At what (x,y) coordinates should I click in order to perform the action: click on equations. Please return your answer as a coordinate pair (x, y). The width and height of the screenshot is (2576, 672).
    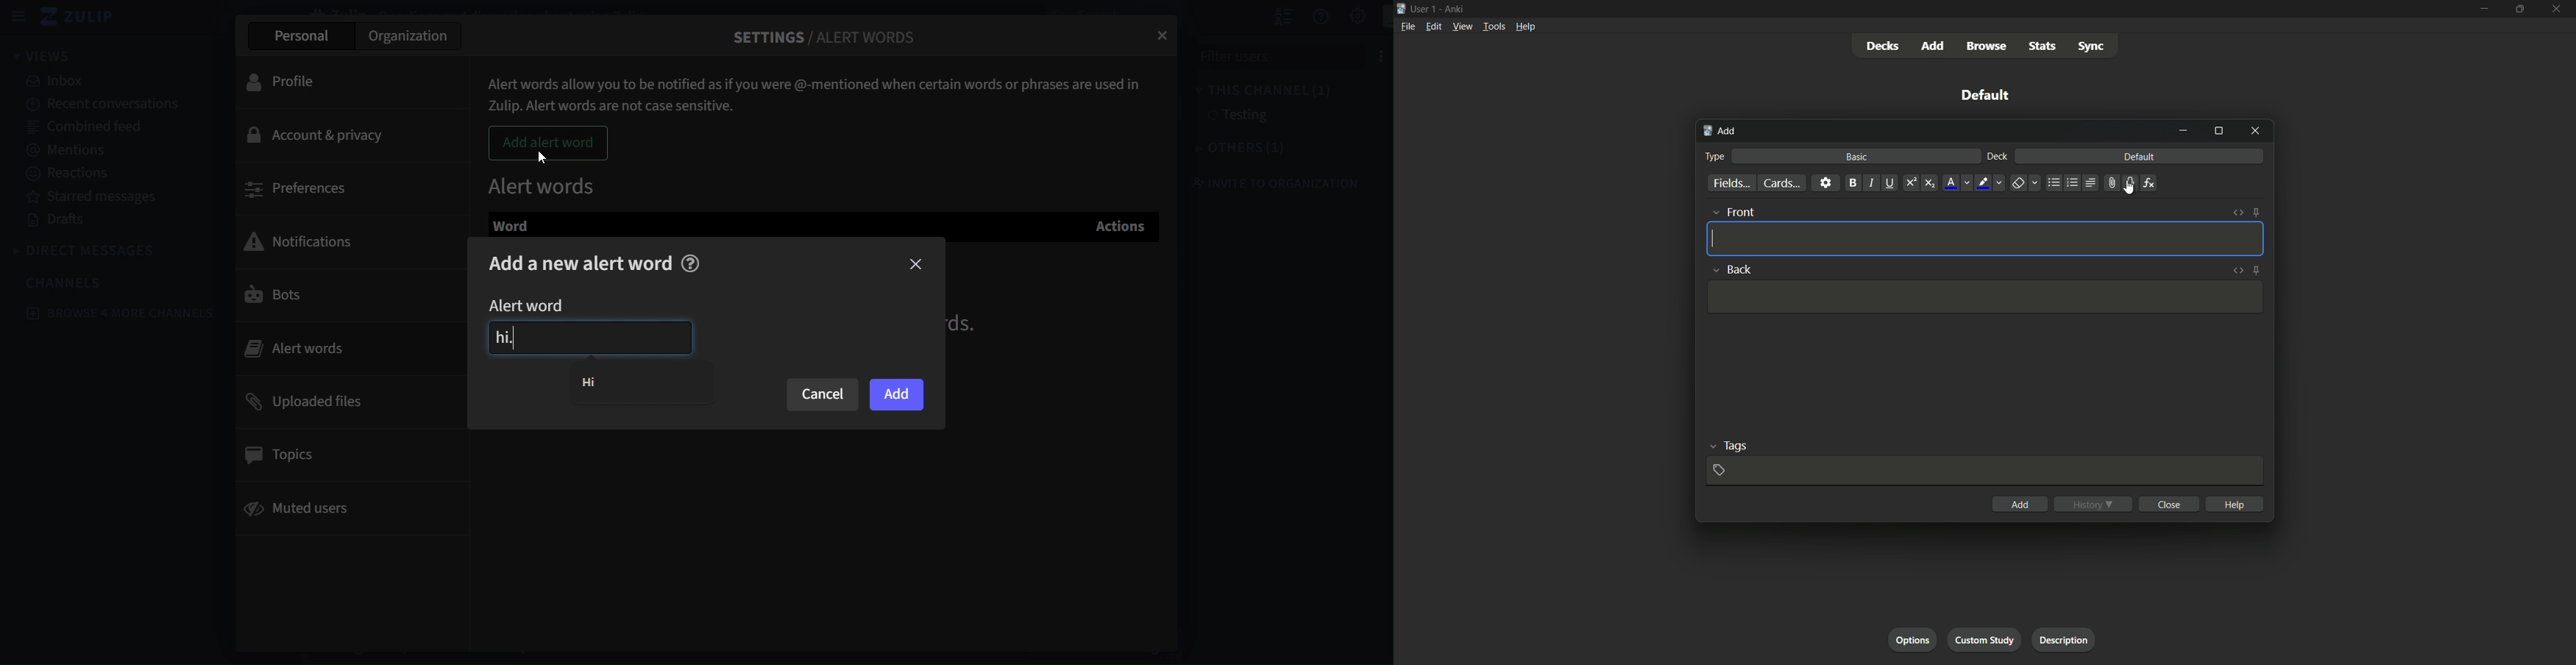
    Looking at the image, I should click on (2149, 183).